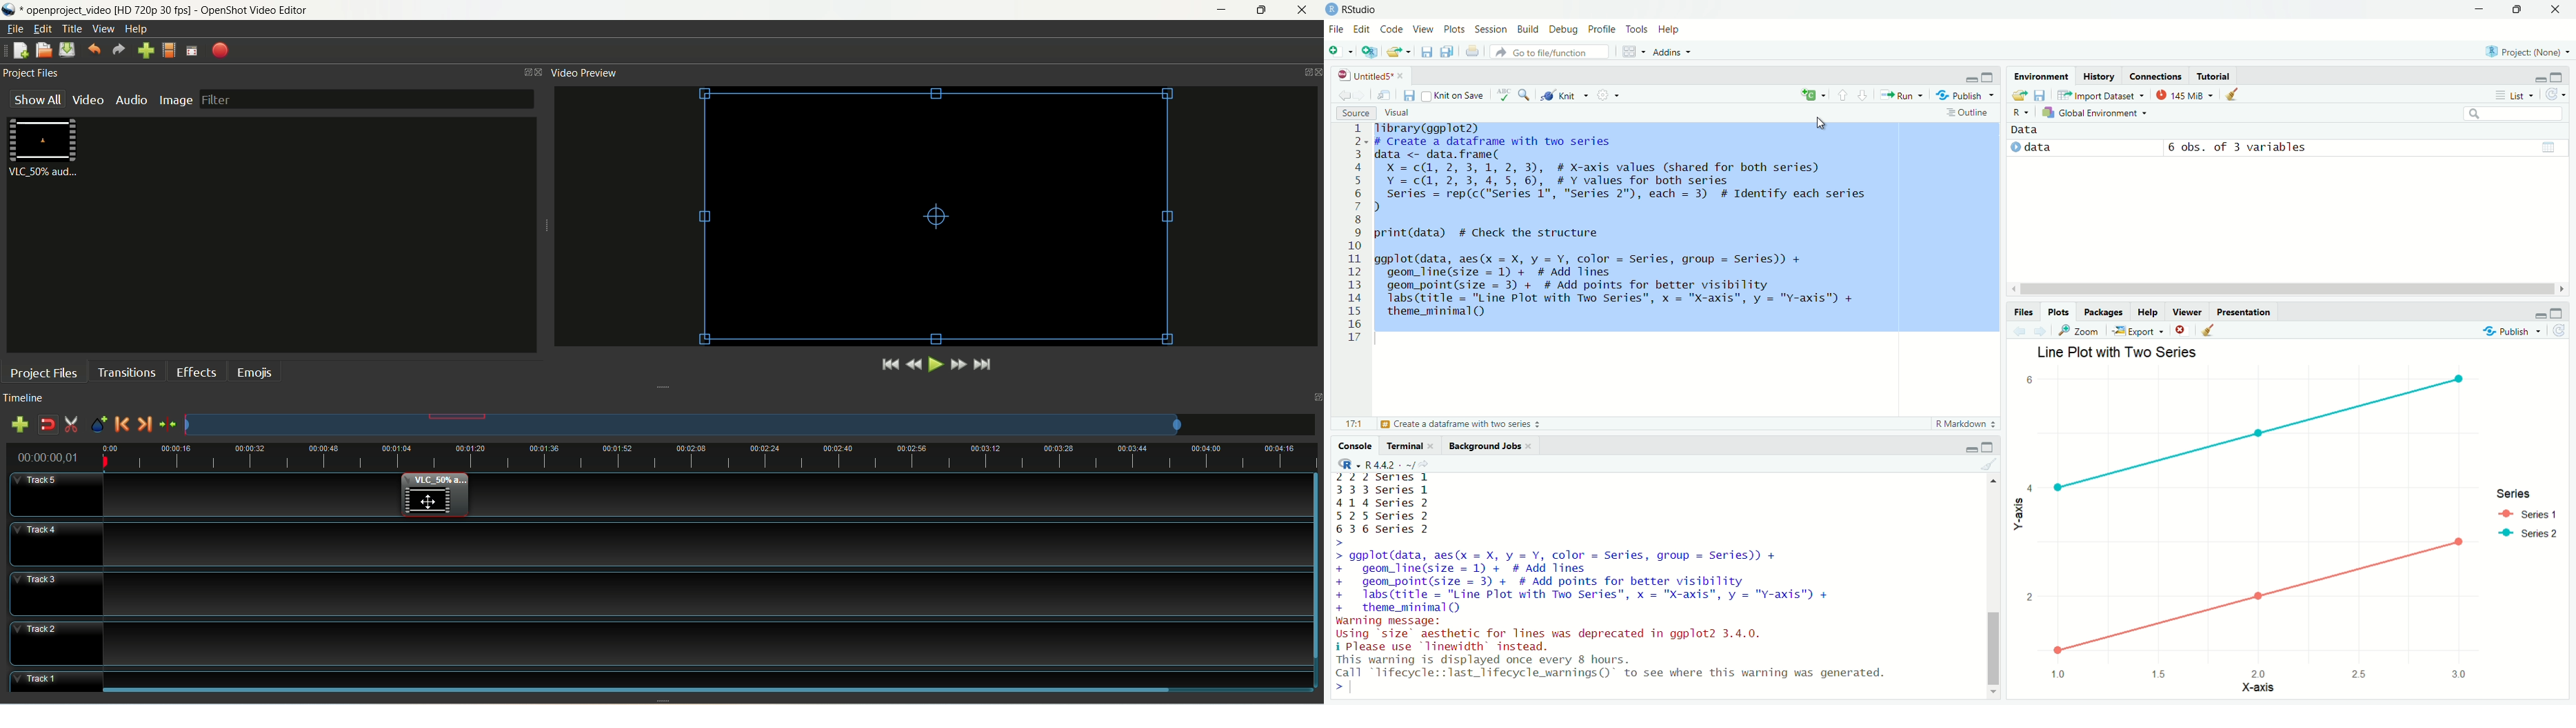 Image resolution: width=2576 pixels, height=728 pixels. What do you see at coordinates (1865, 97) in the screenshot?
I see `Go to next section/chunk` at bounding box center [1865, 97].